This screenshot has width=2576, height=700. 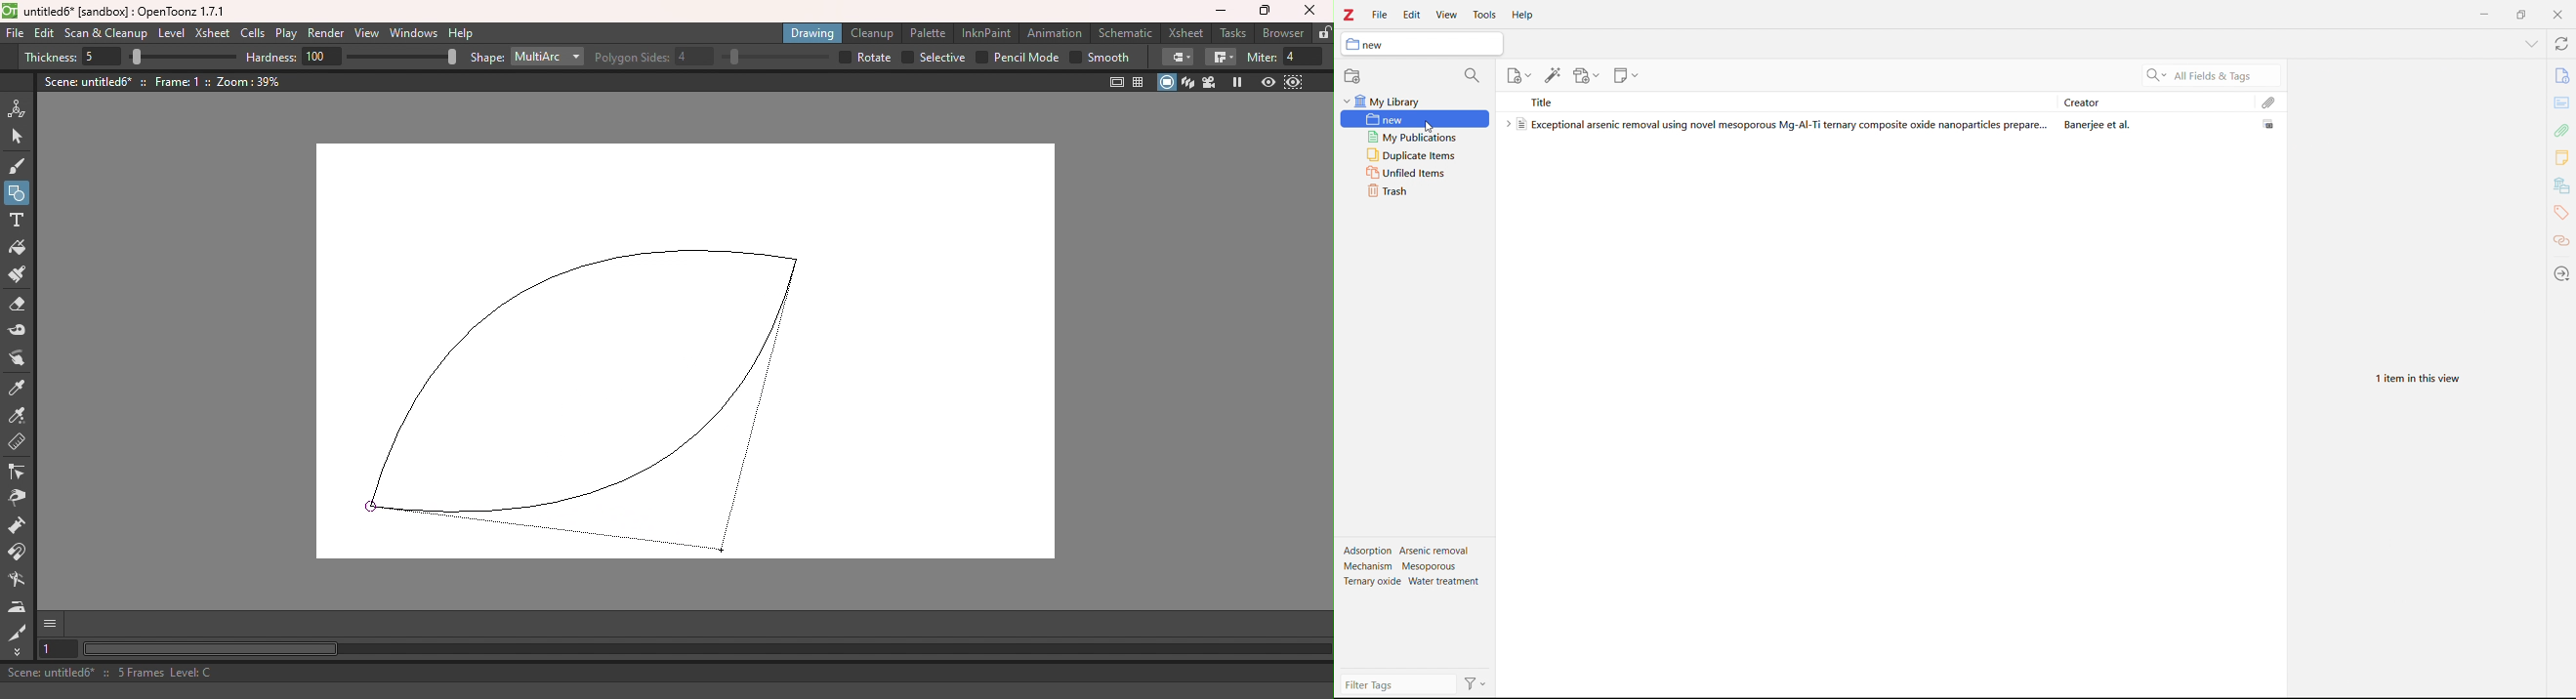 What do you see at coordinates (1416, 137) in the screenshot?
I see `my publications` at bounding box center [1416, 137].